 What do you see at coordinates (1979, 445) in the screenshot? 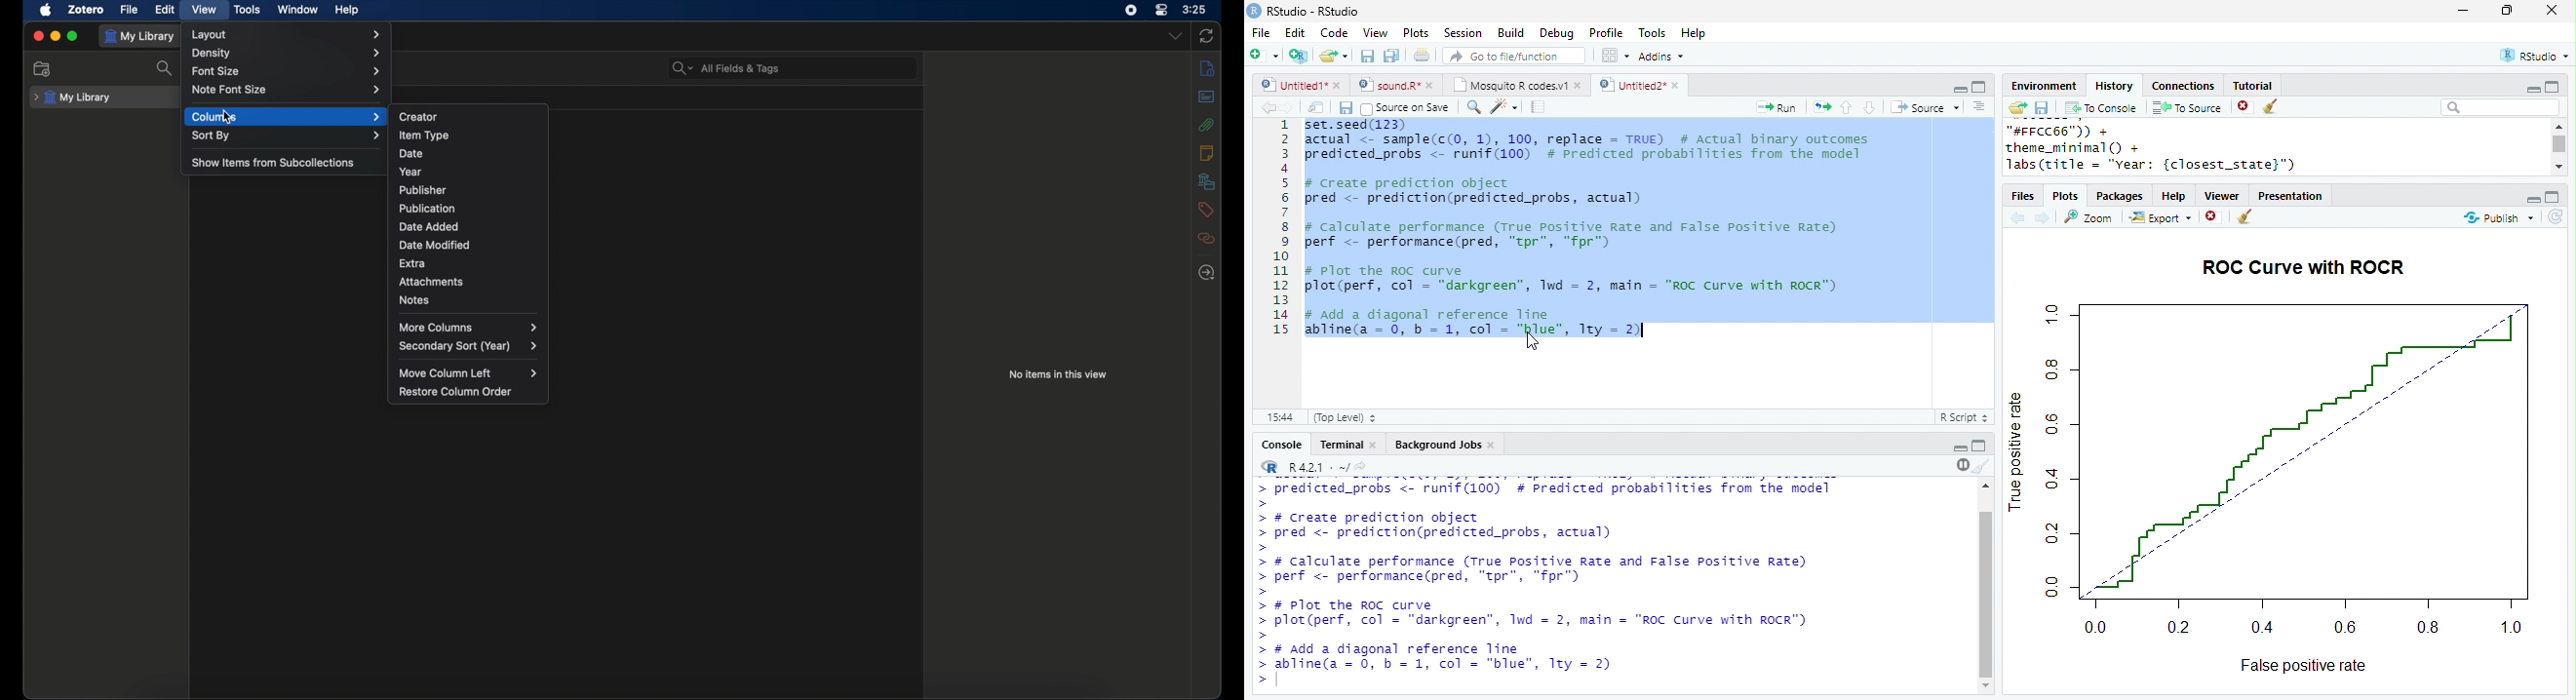
I see `maximize` at bounding box center [1979, 445].